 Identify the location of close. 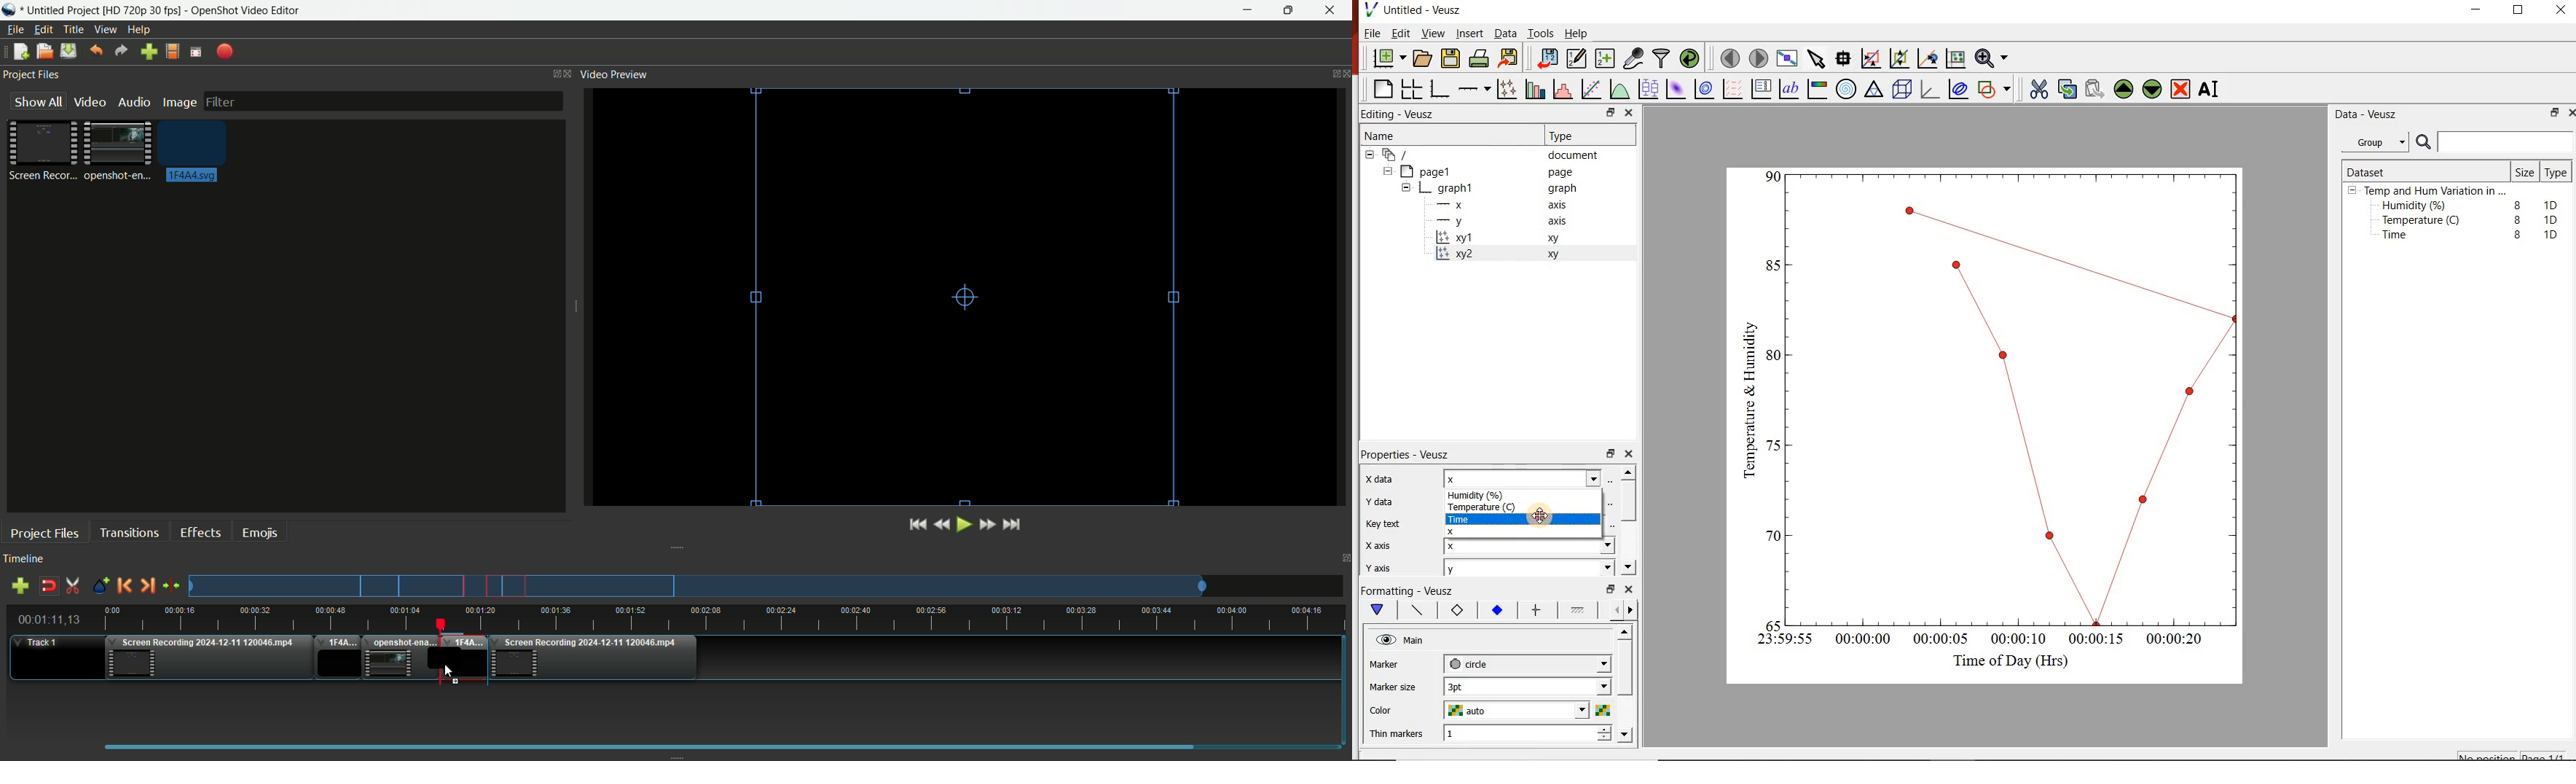
(2569, 112).